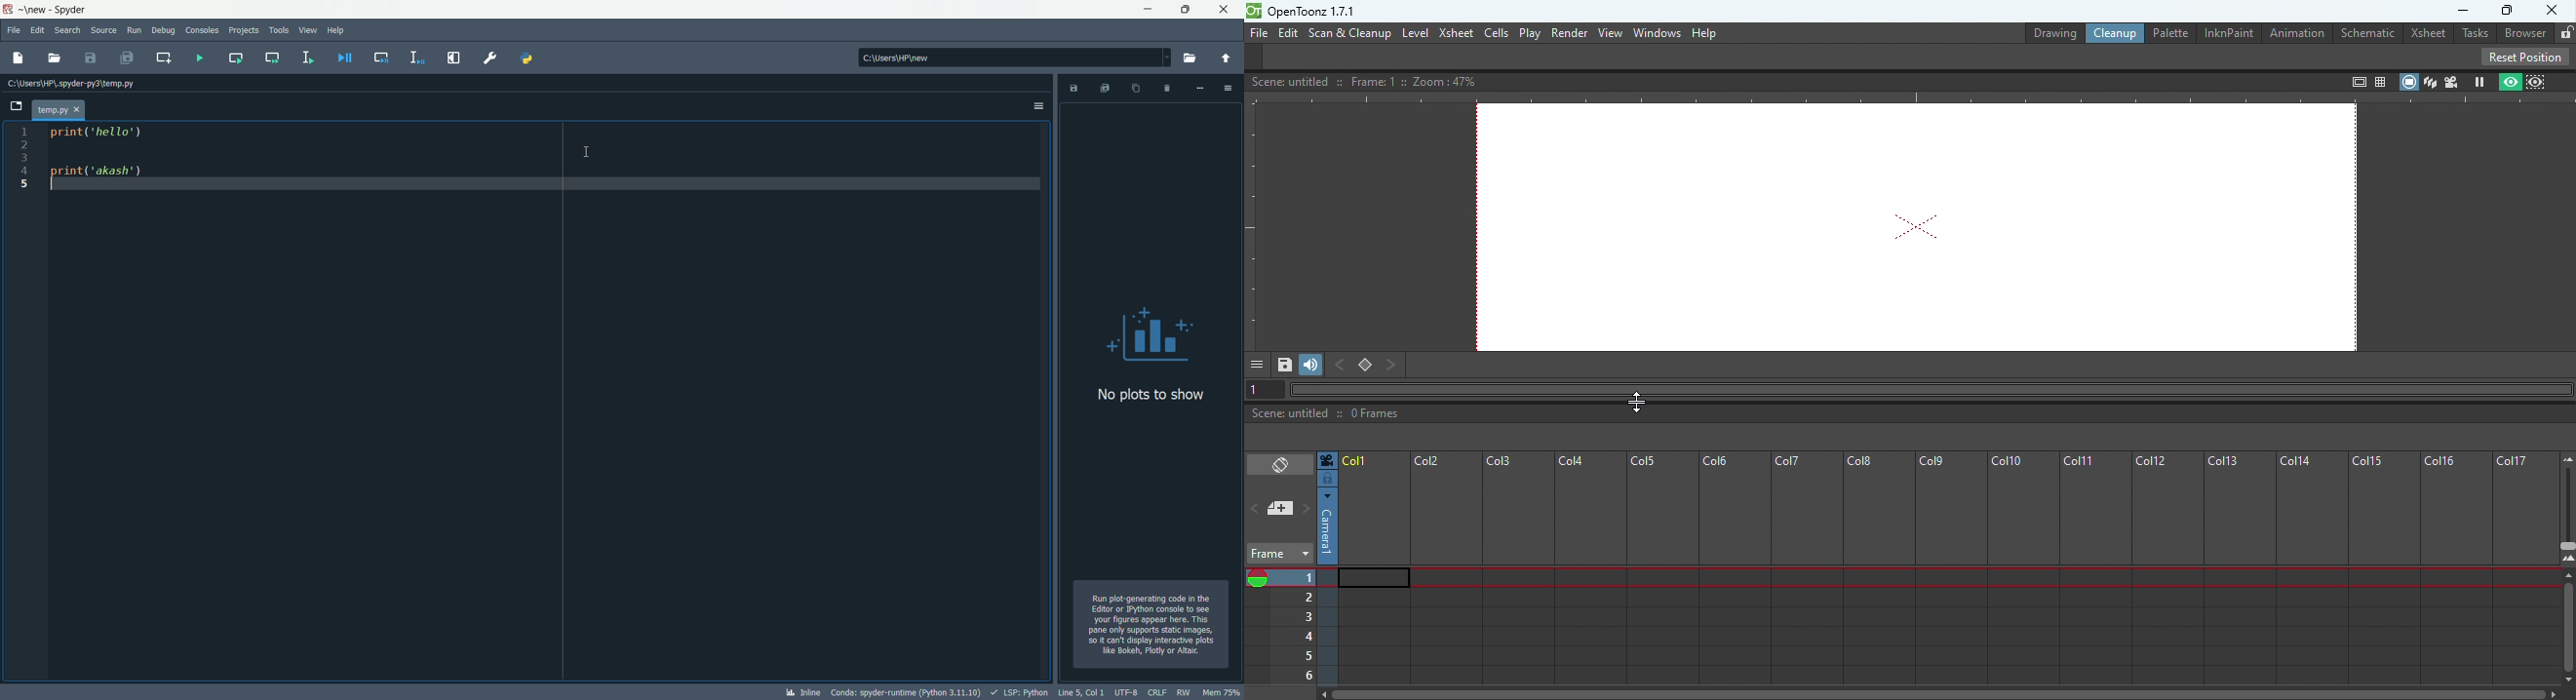  I want to click on file menu, so click(13, 30).